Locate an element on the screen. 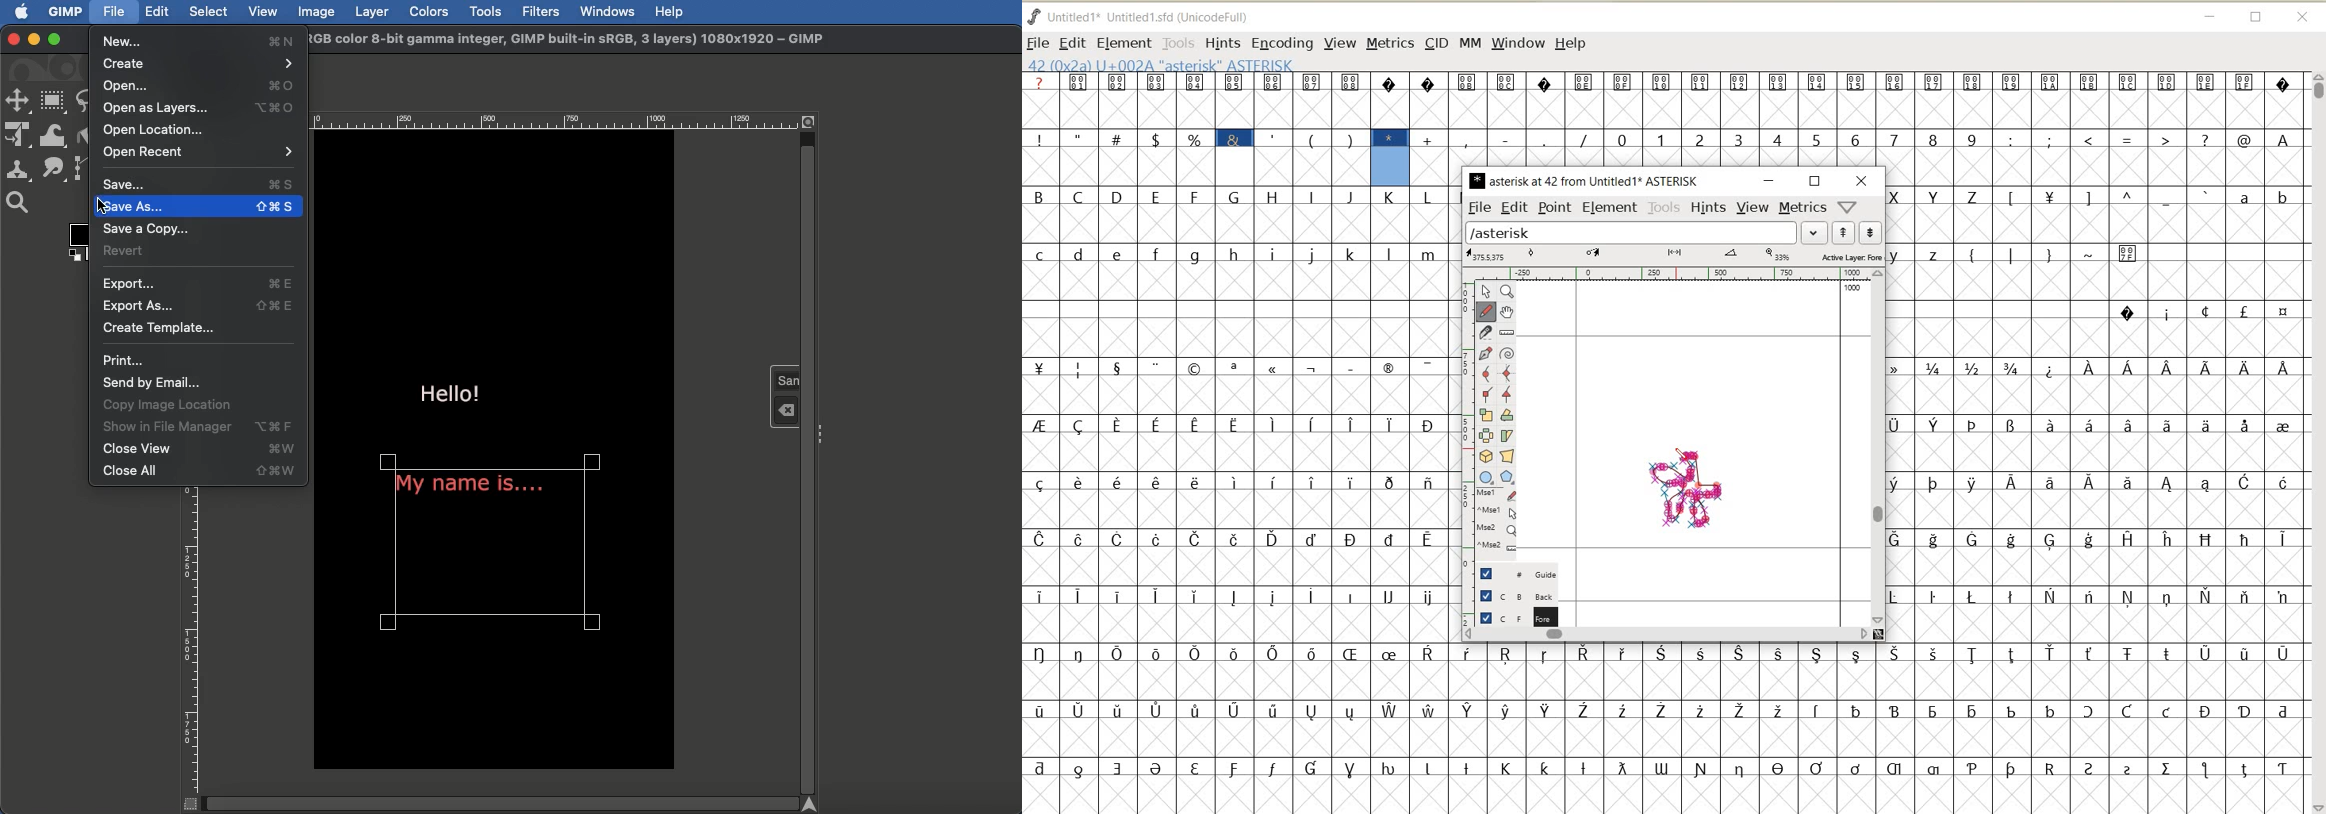  Select is located at coordinates (208, 12).